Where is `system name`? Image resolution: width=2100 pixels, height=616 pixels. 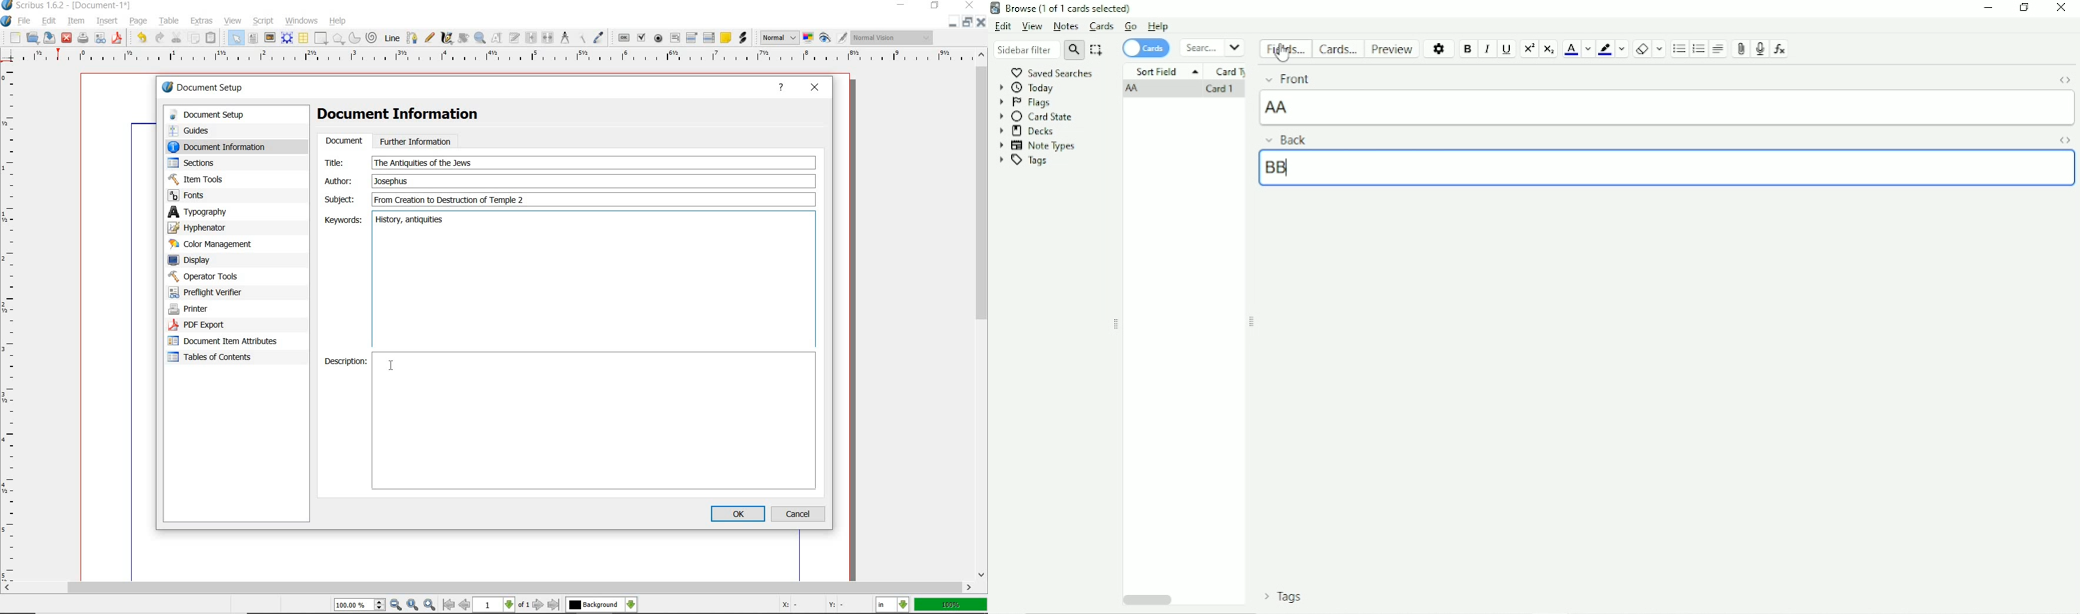
system name is located at coordinates (66, 6).